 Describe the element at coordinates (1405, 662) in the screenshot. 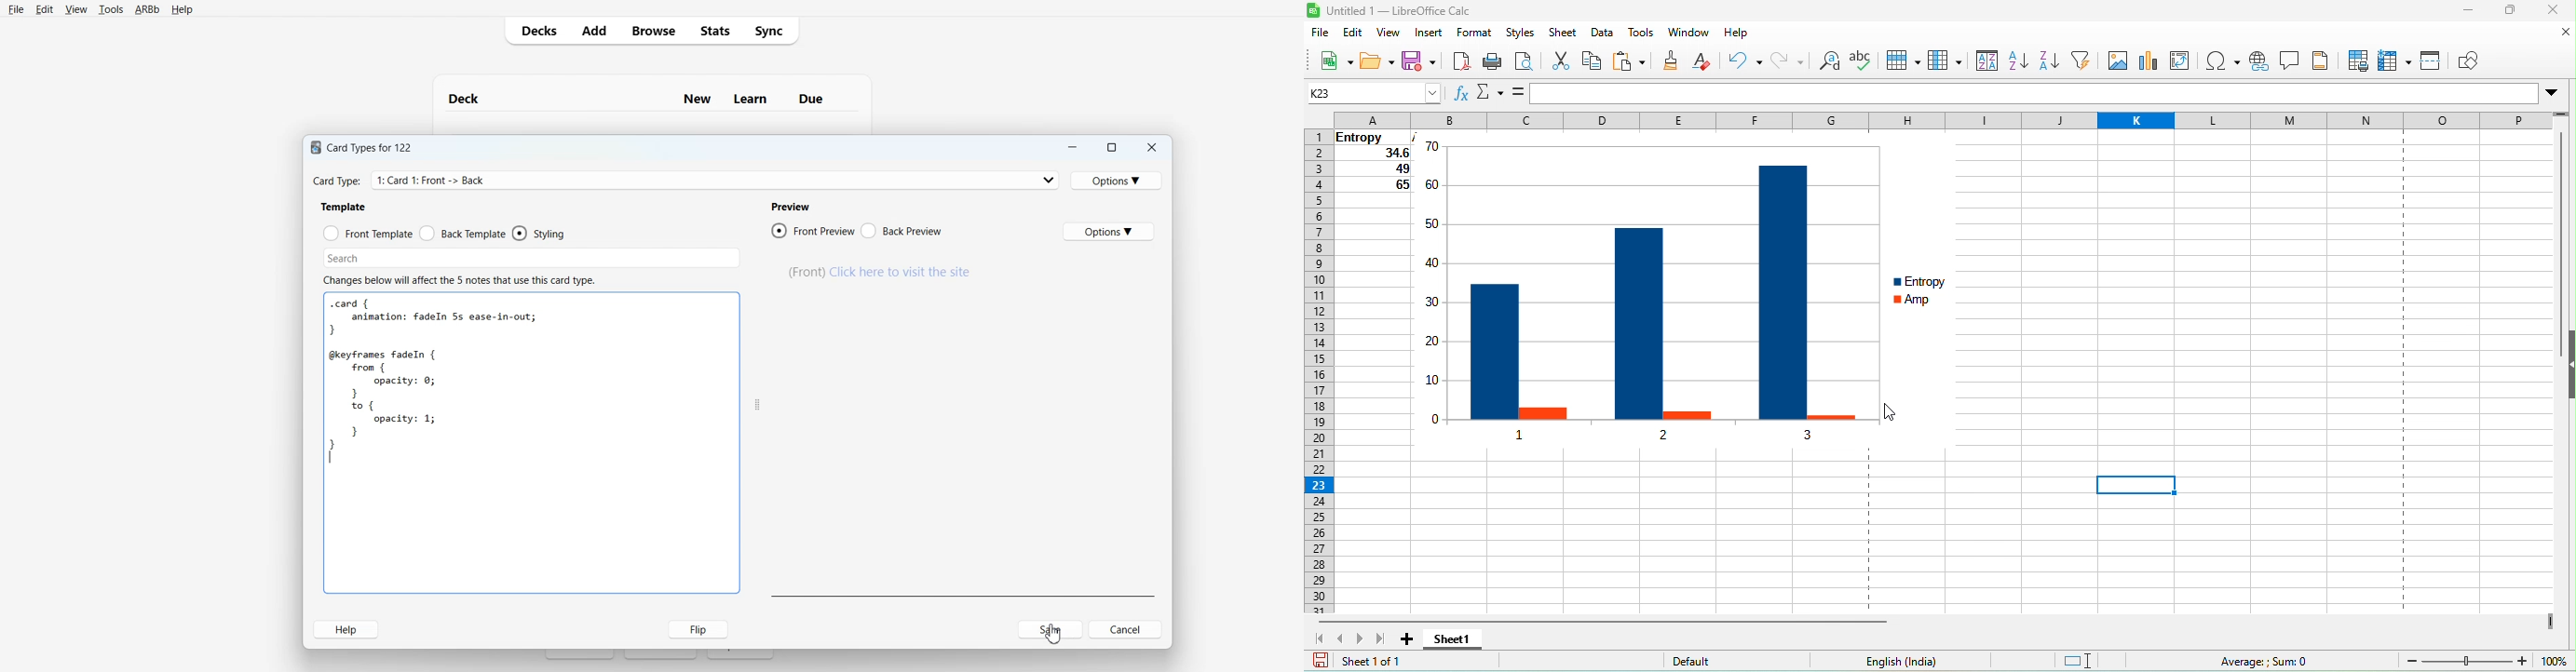

I see `sheet 1 of 1` at that location.